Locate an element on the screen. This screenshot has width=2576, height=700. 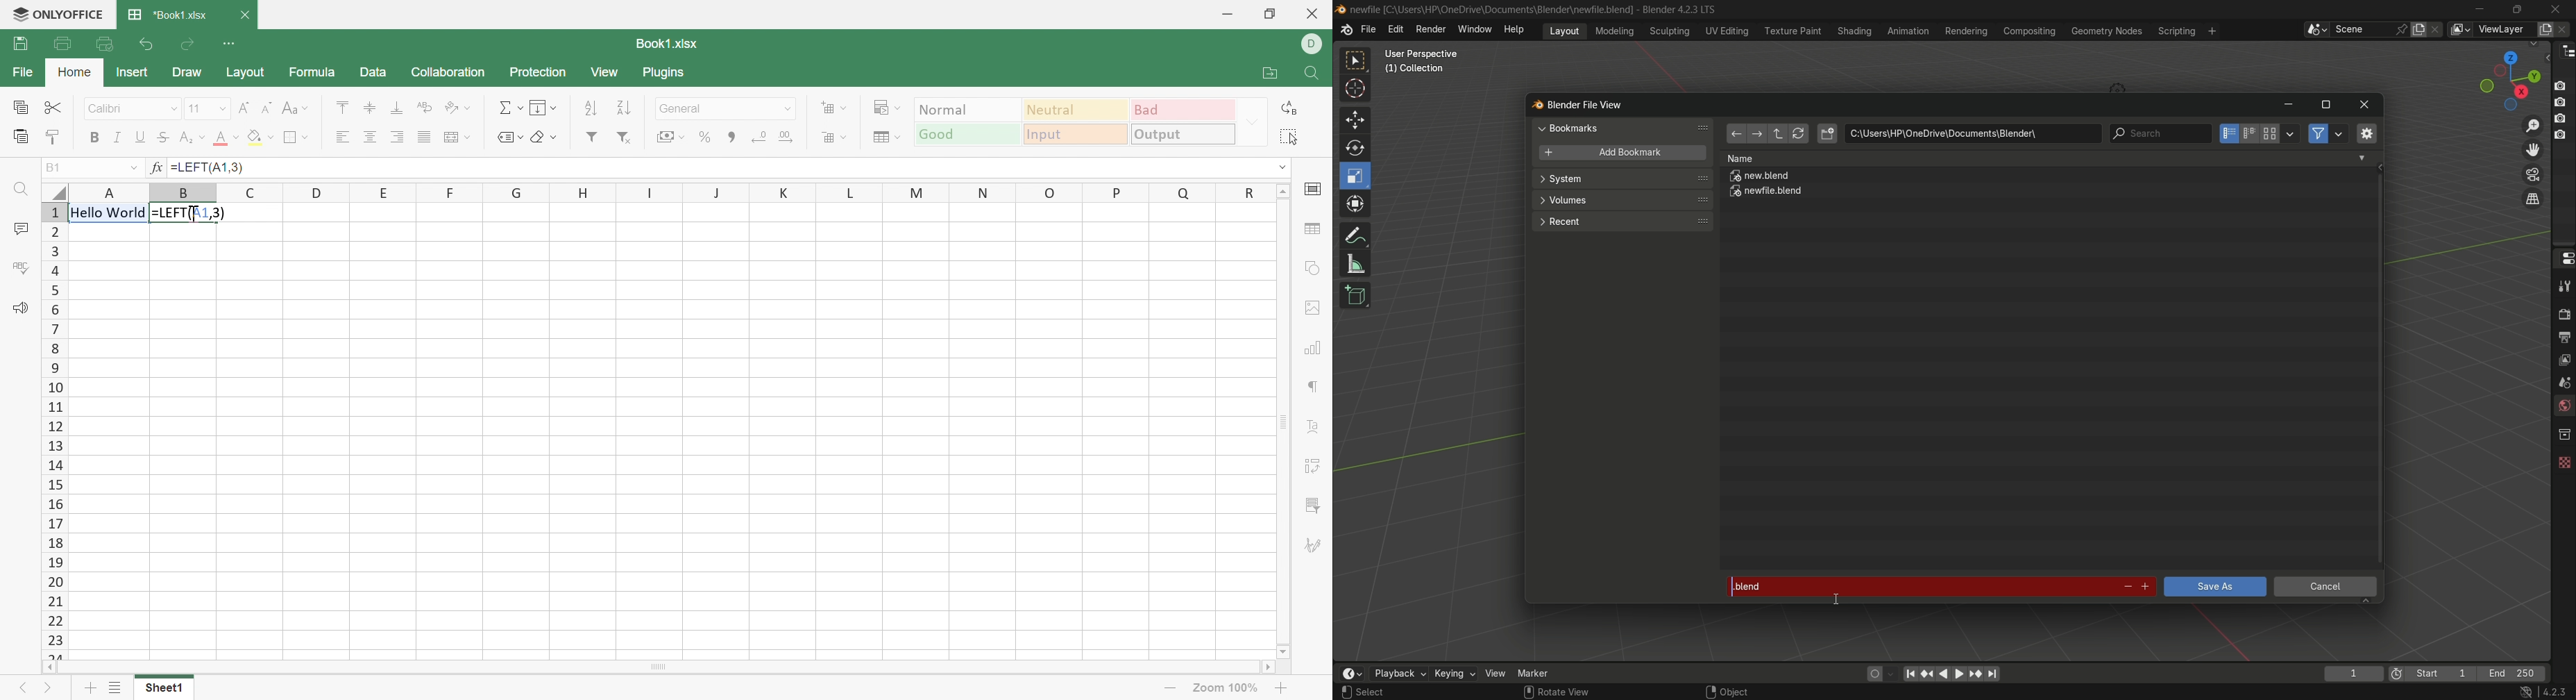
Insert is located at coordinates (133, 72).